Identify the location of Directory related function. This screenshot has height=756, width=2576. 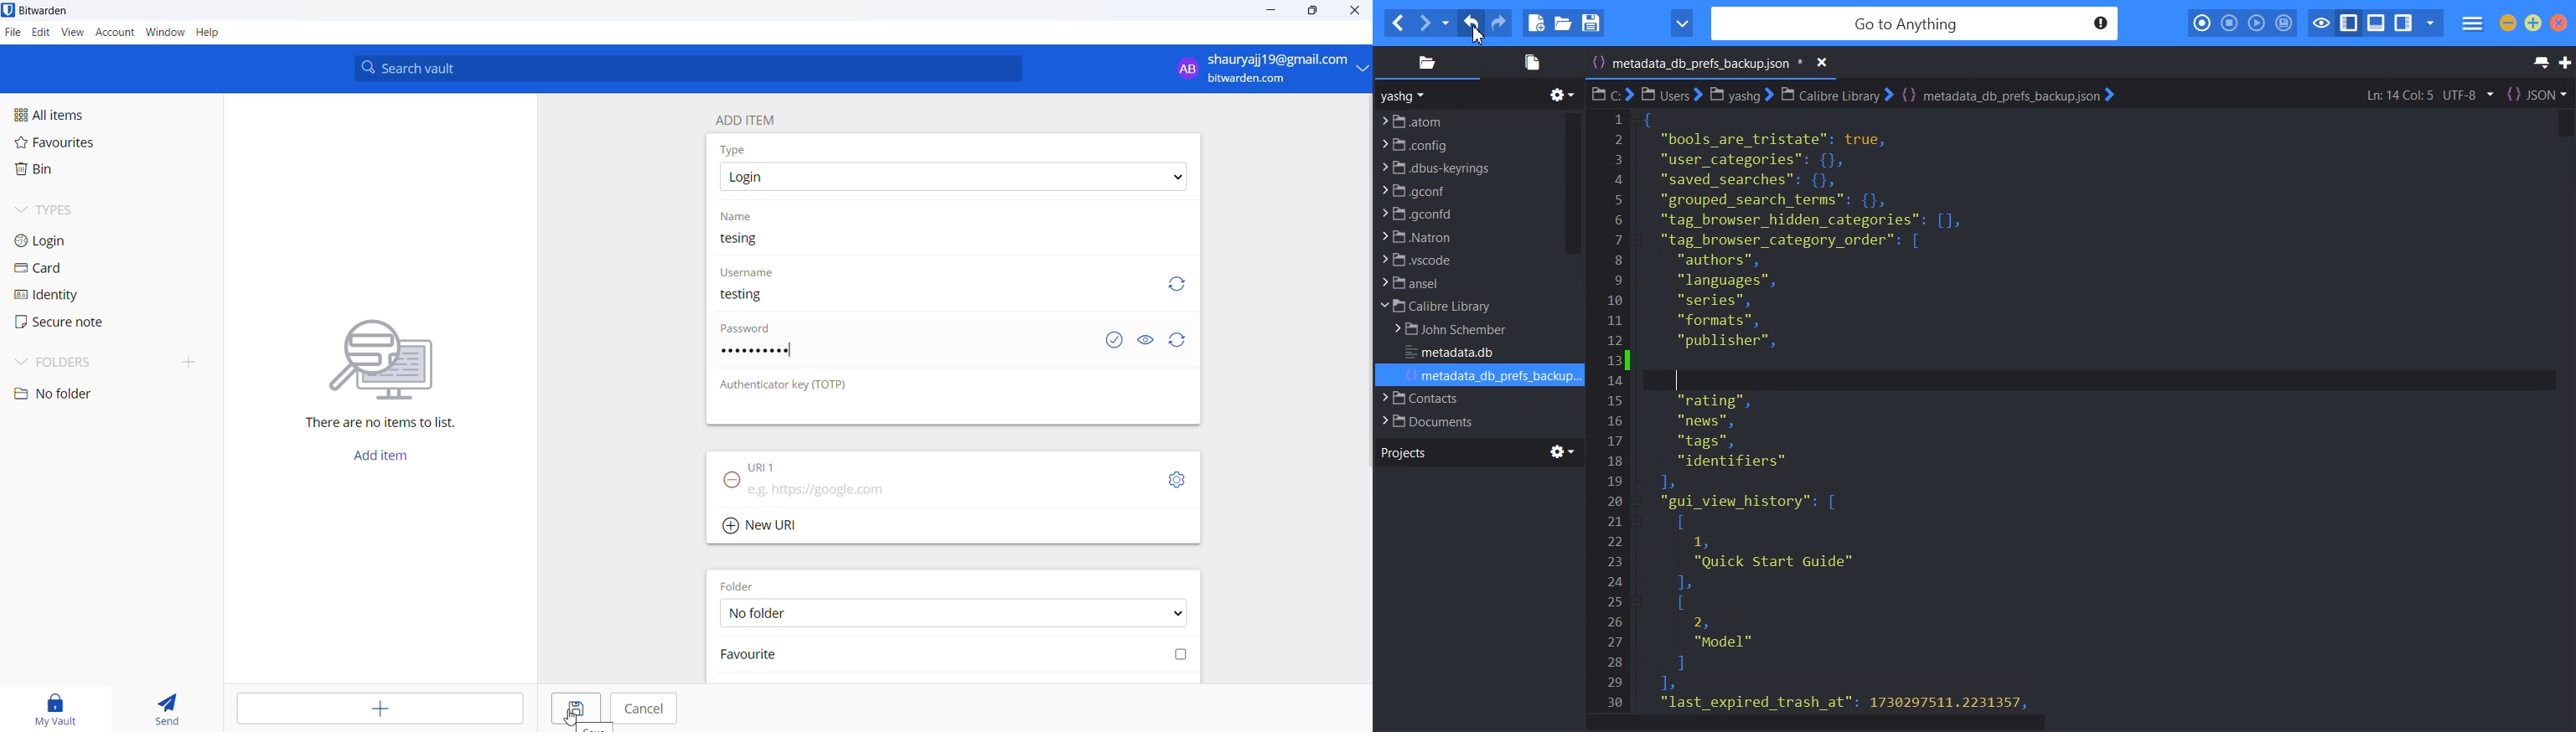
(1562, 95).